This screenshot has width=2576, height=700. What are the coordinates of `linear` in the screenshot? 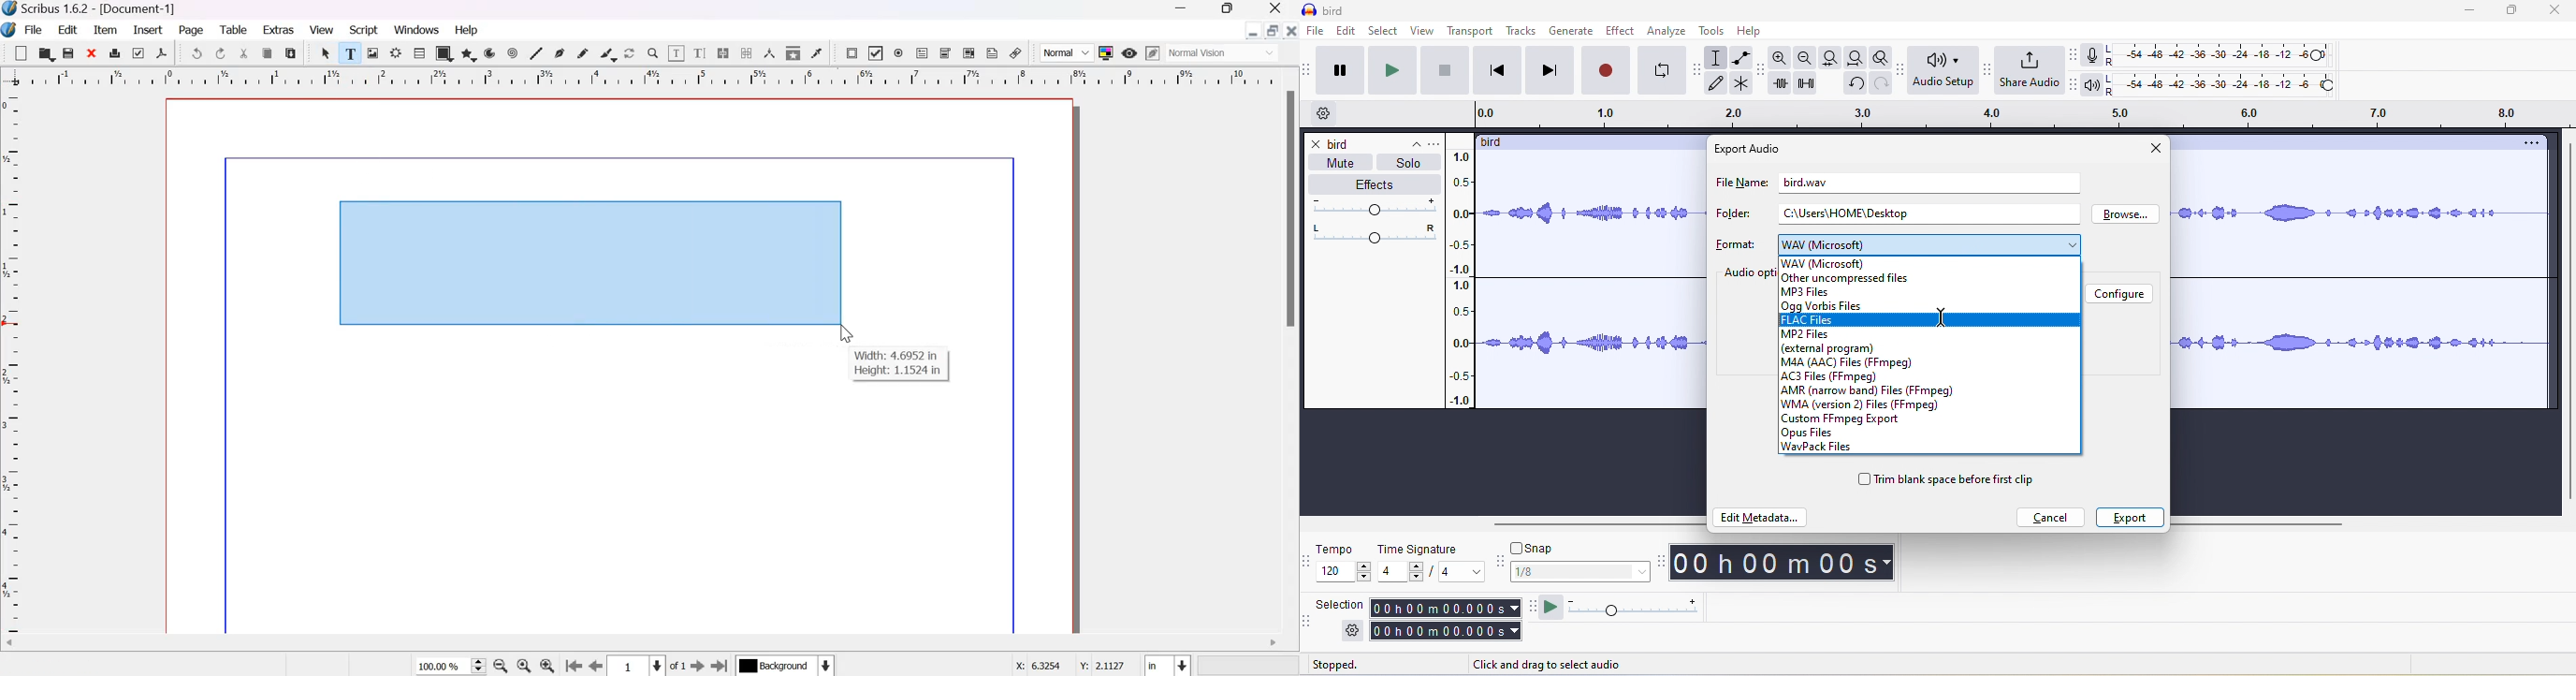 It's located at (1467, 281).